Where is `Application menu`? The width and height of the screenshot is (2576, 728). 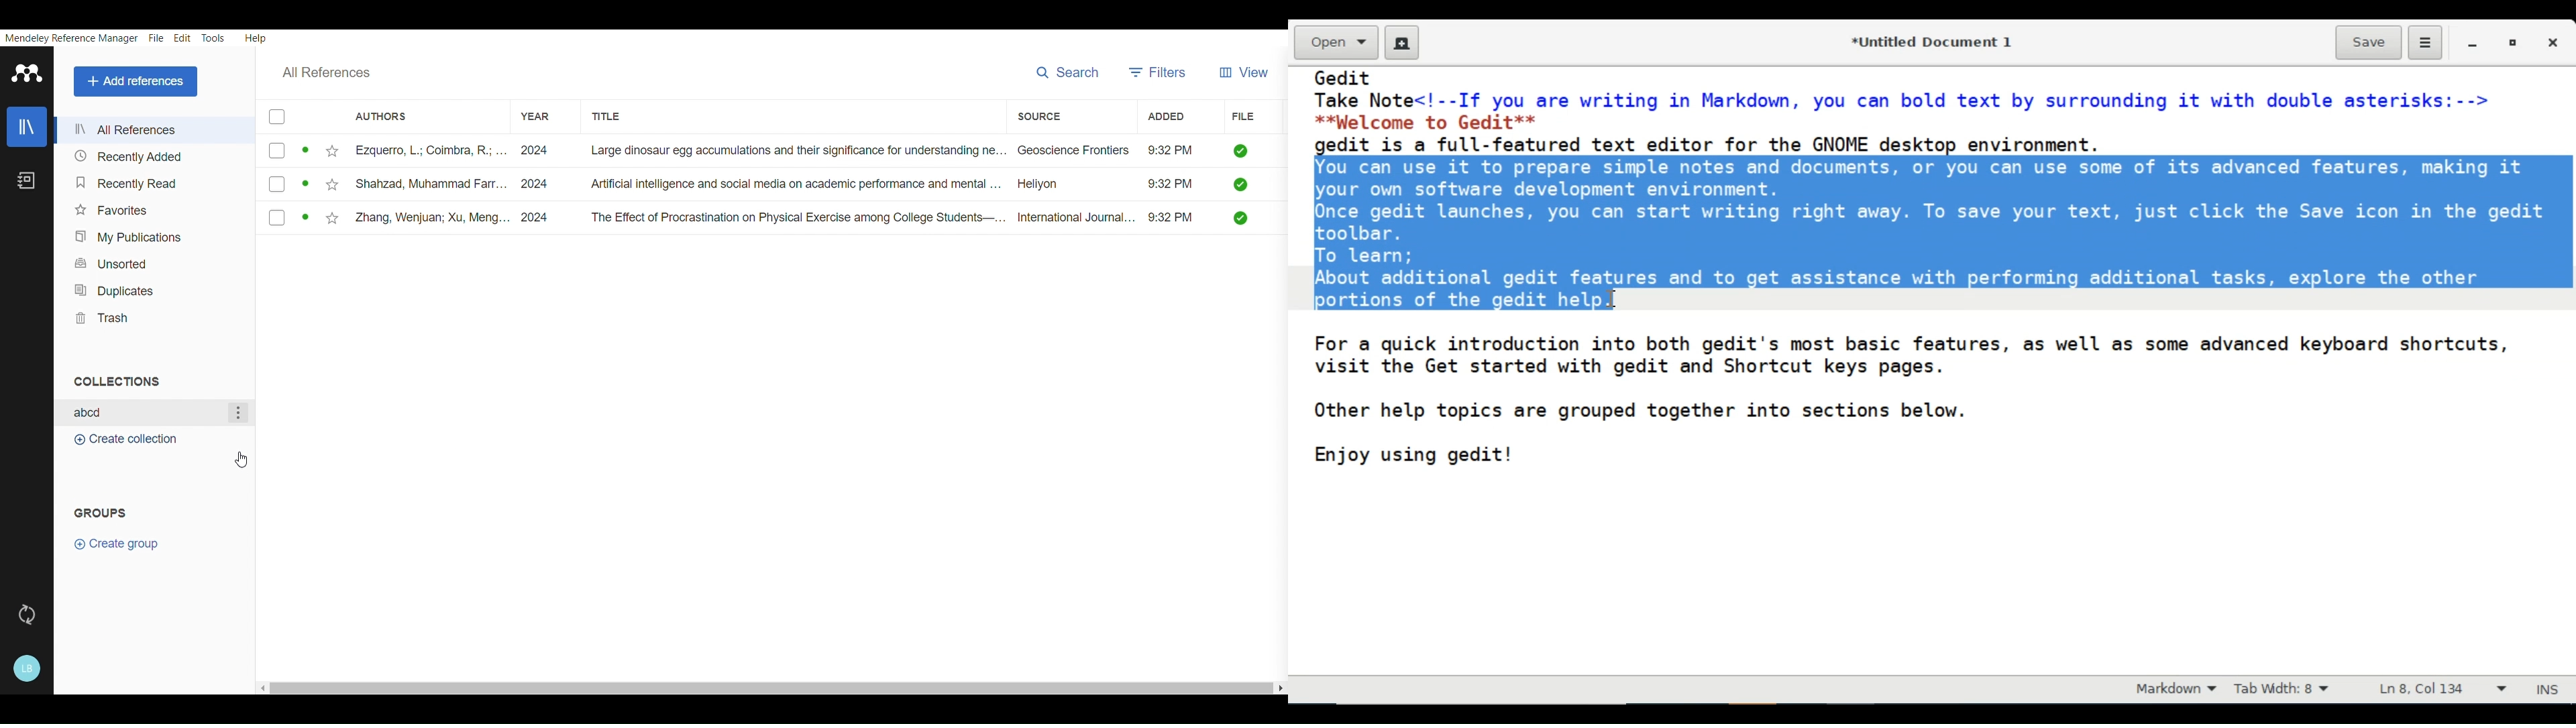
Application menu is located at coordinates (2424, 44).